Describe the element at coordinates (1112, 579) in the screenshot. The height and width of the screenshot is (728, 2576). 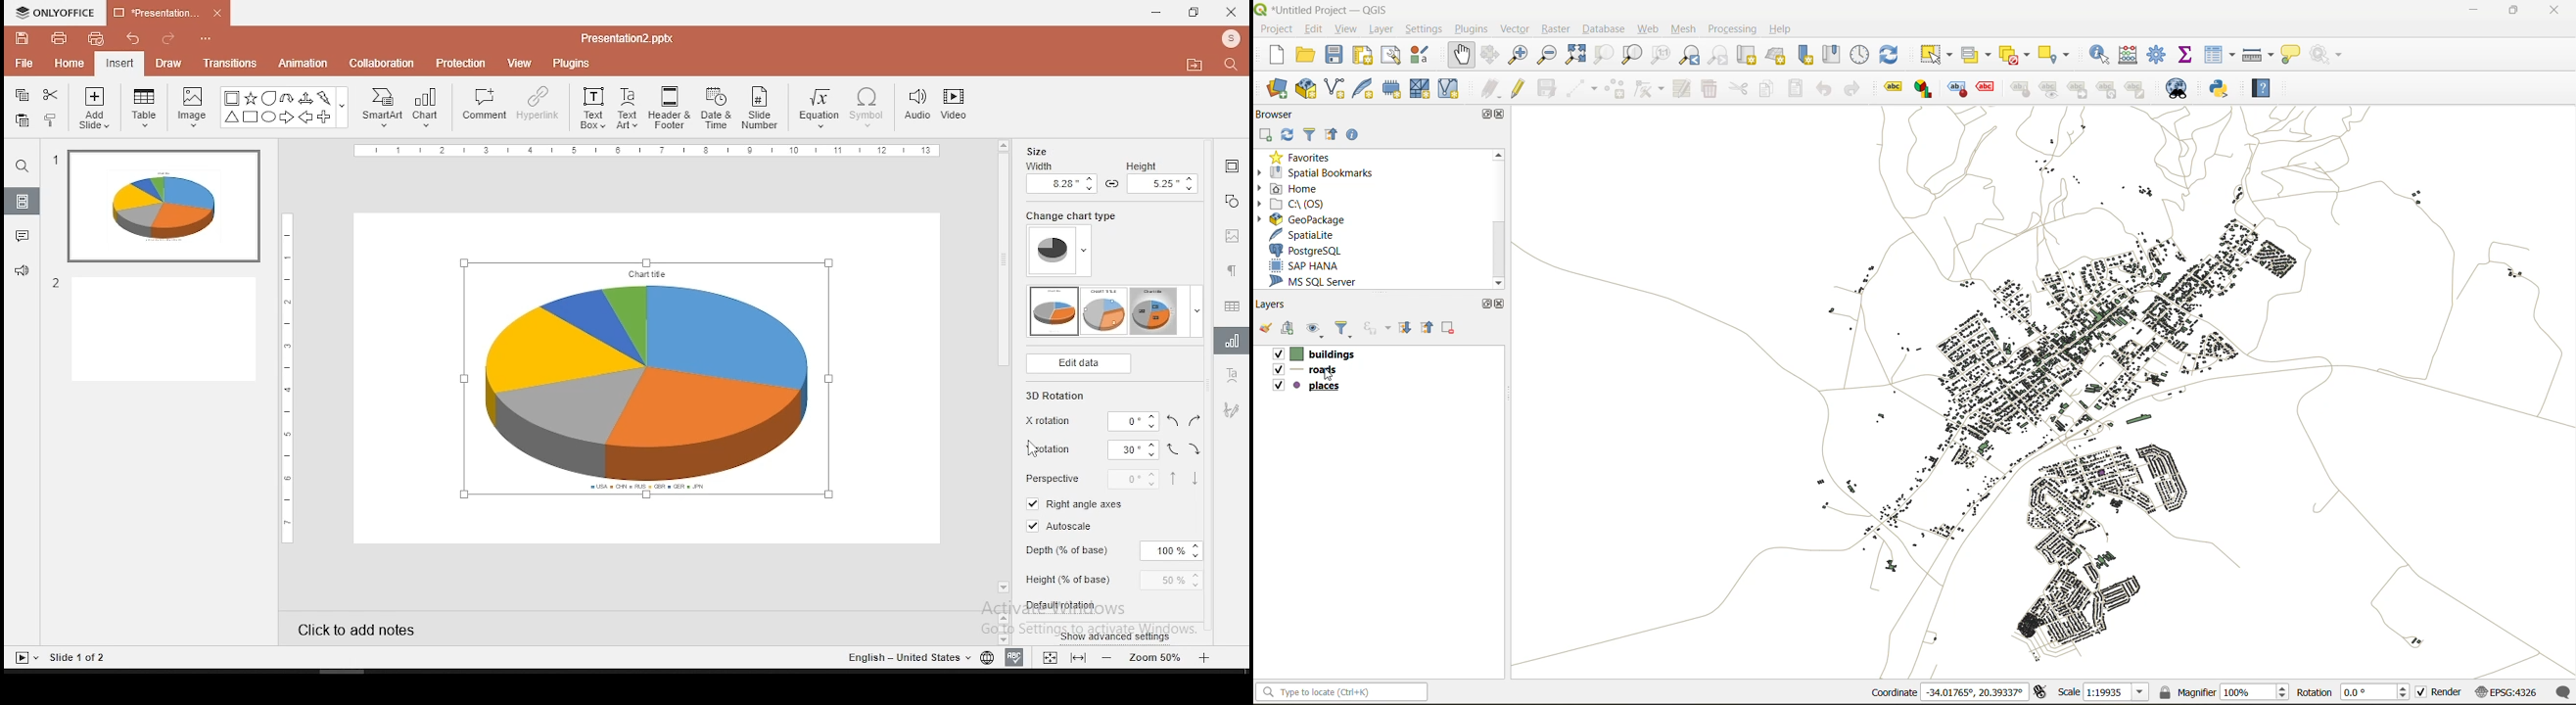
I see `height` at that location.